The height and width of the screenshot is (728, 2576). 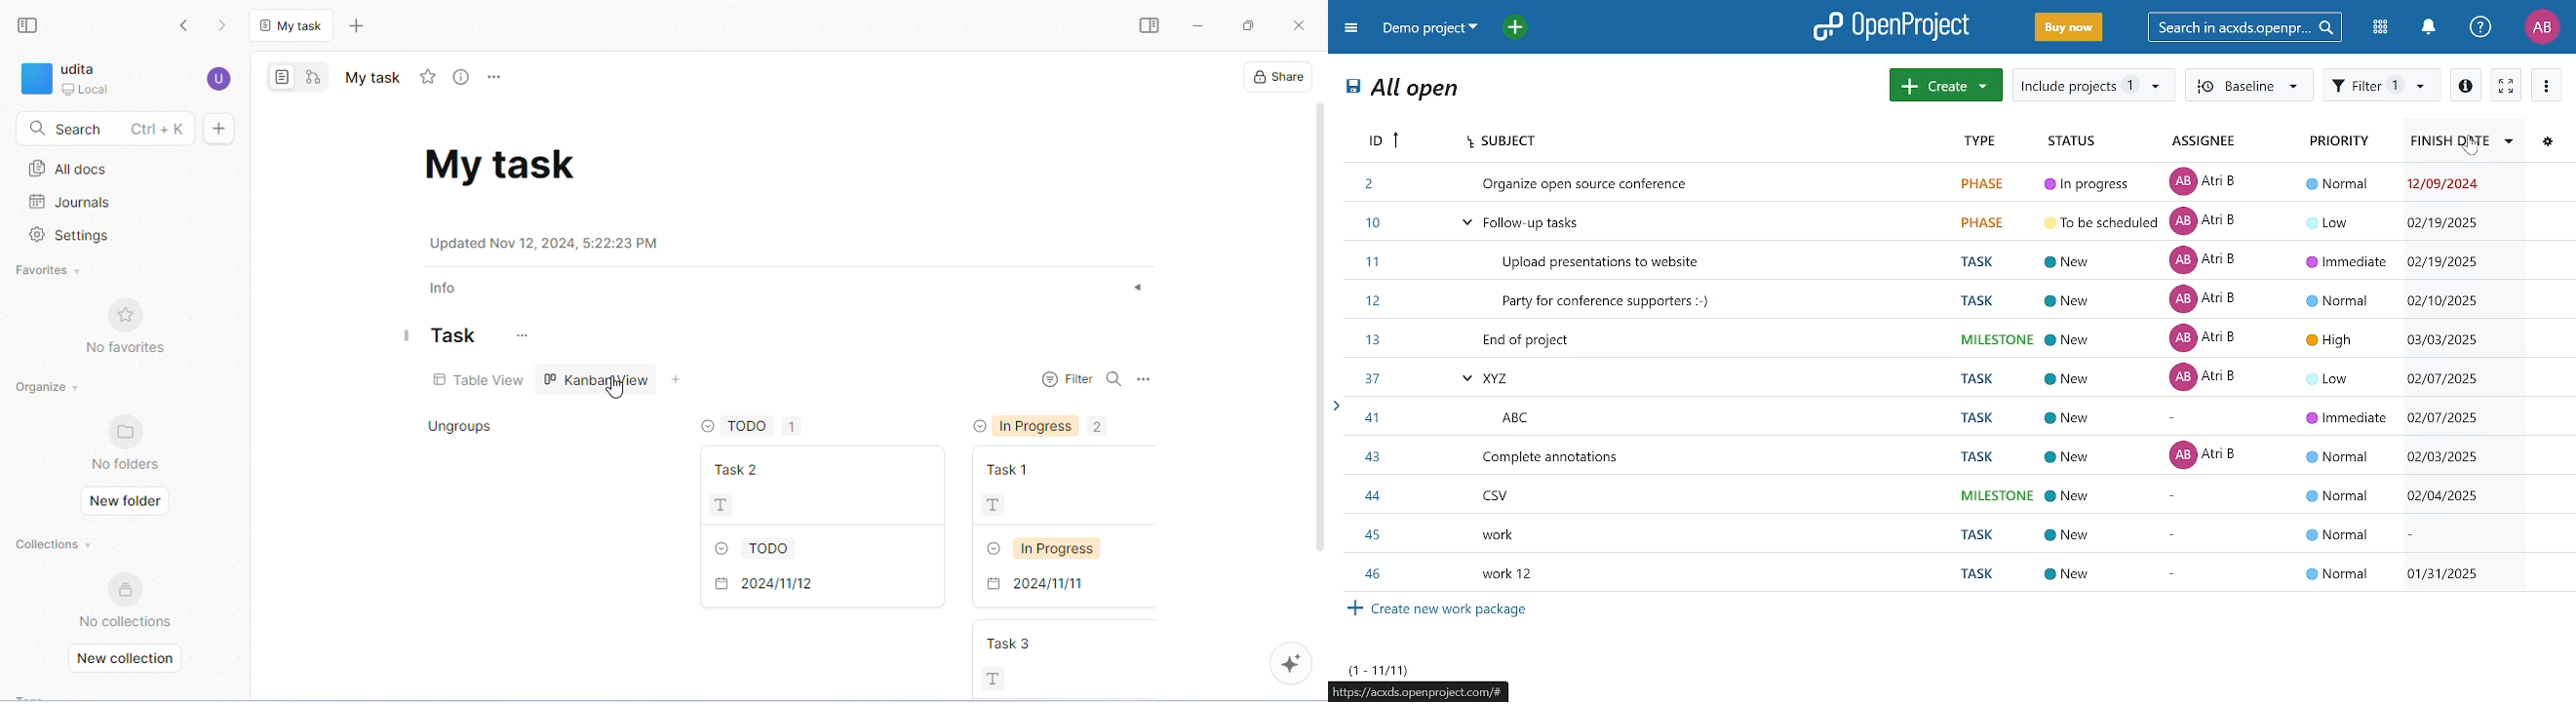 I want to click on drag to move task, so click(x=408, y=339).